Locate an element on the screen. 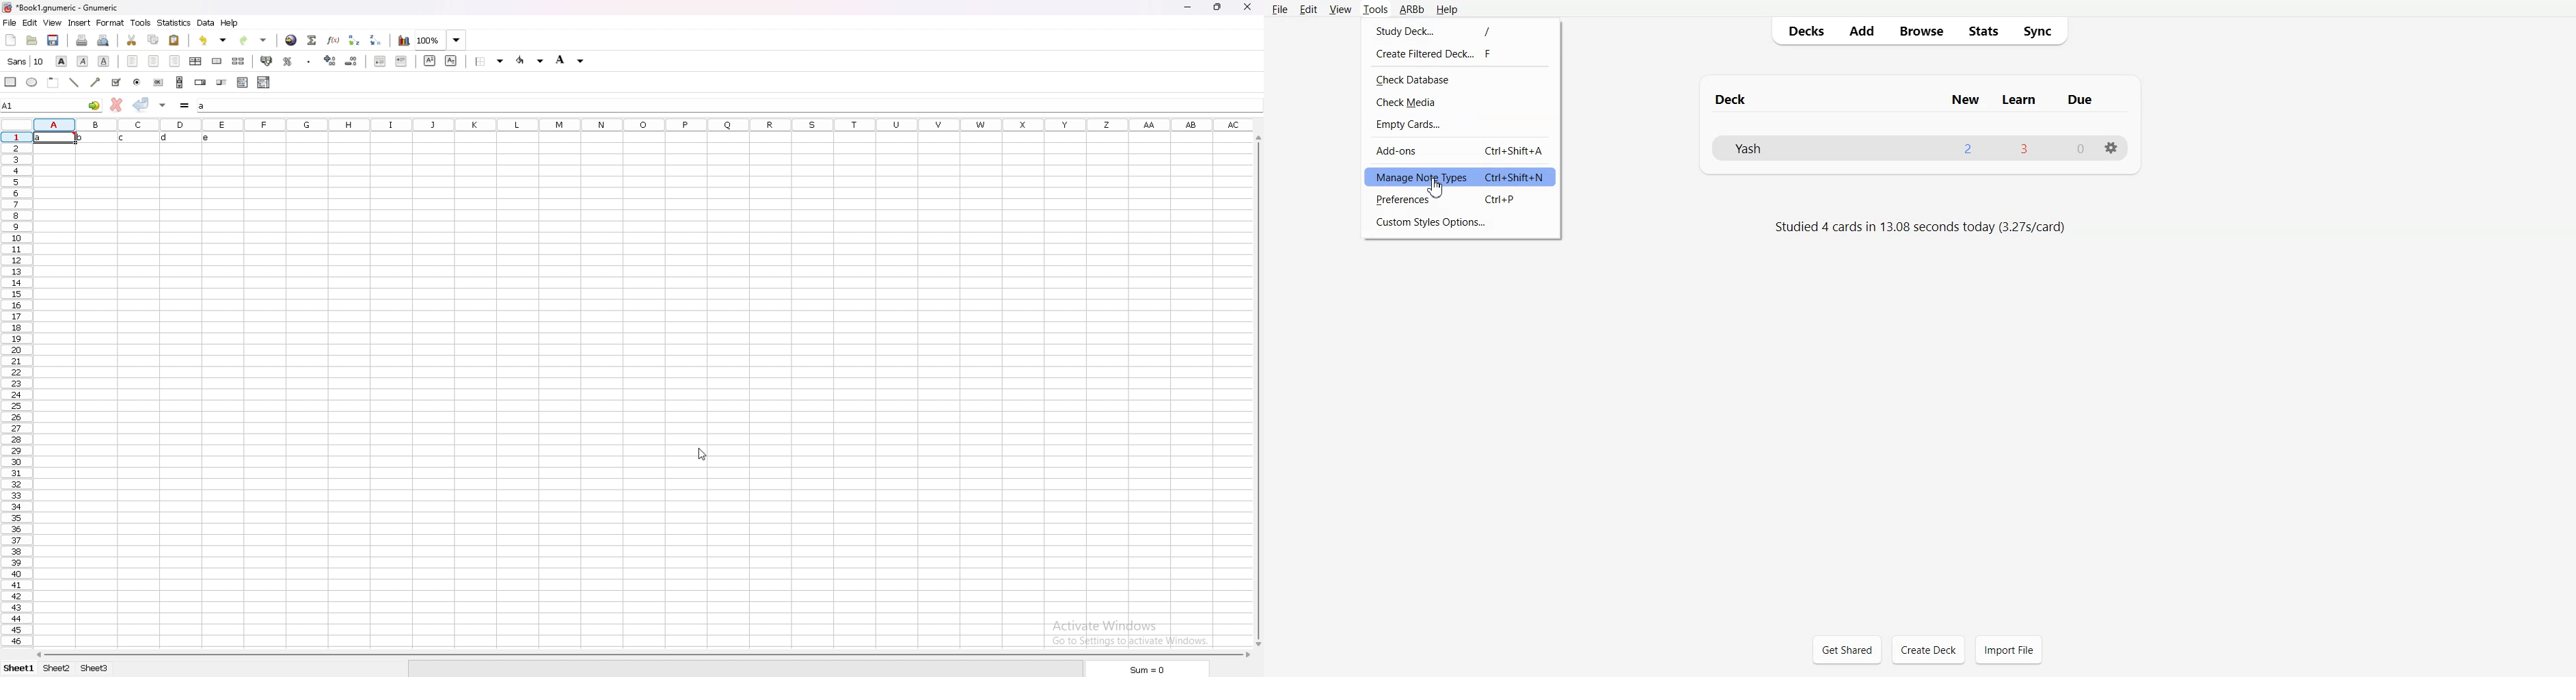  foreground is located at coordinates (531, 61).